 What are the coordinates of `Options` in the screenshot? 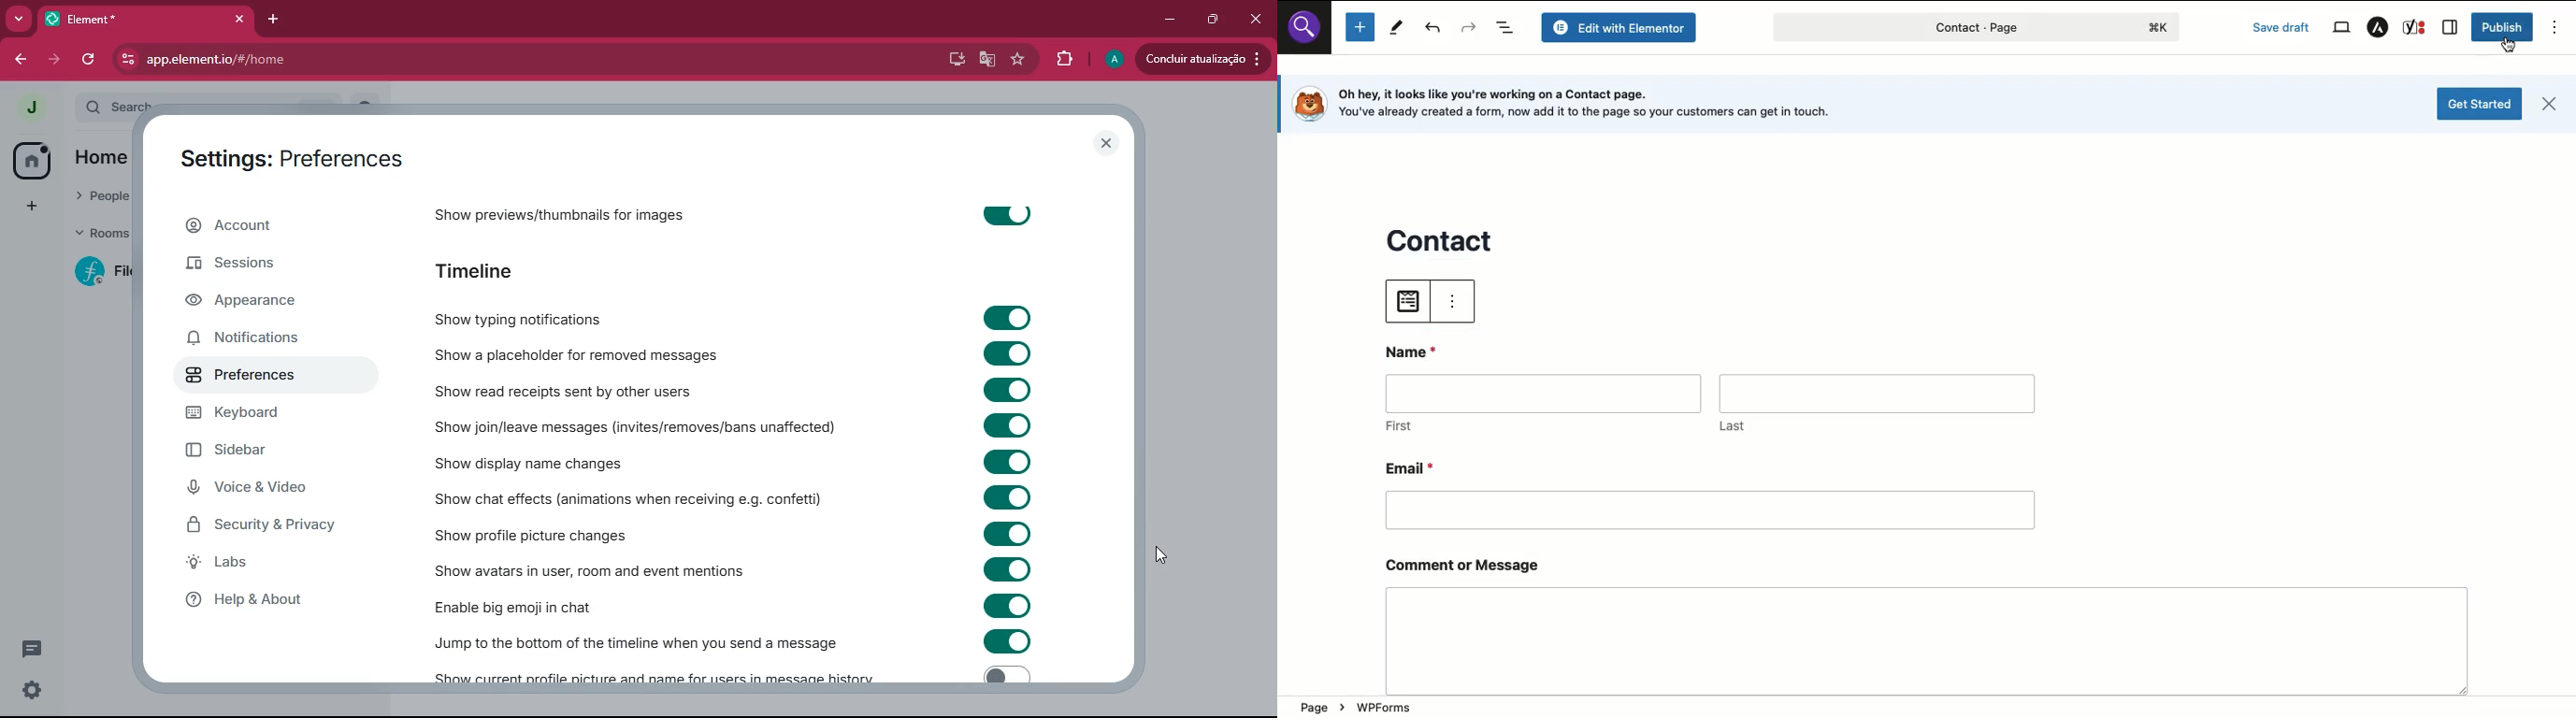 It's located at (2556, 27).